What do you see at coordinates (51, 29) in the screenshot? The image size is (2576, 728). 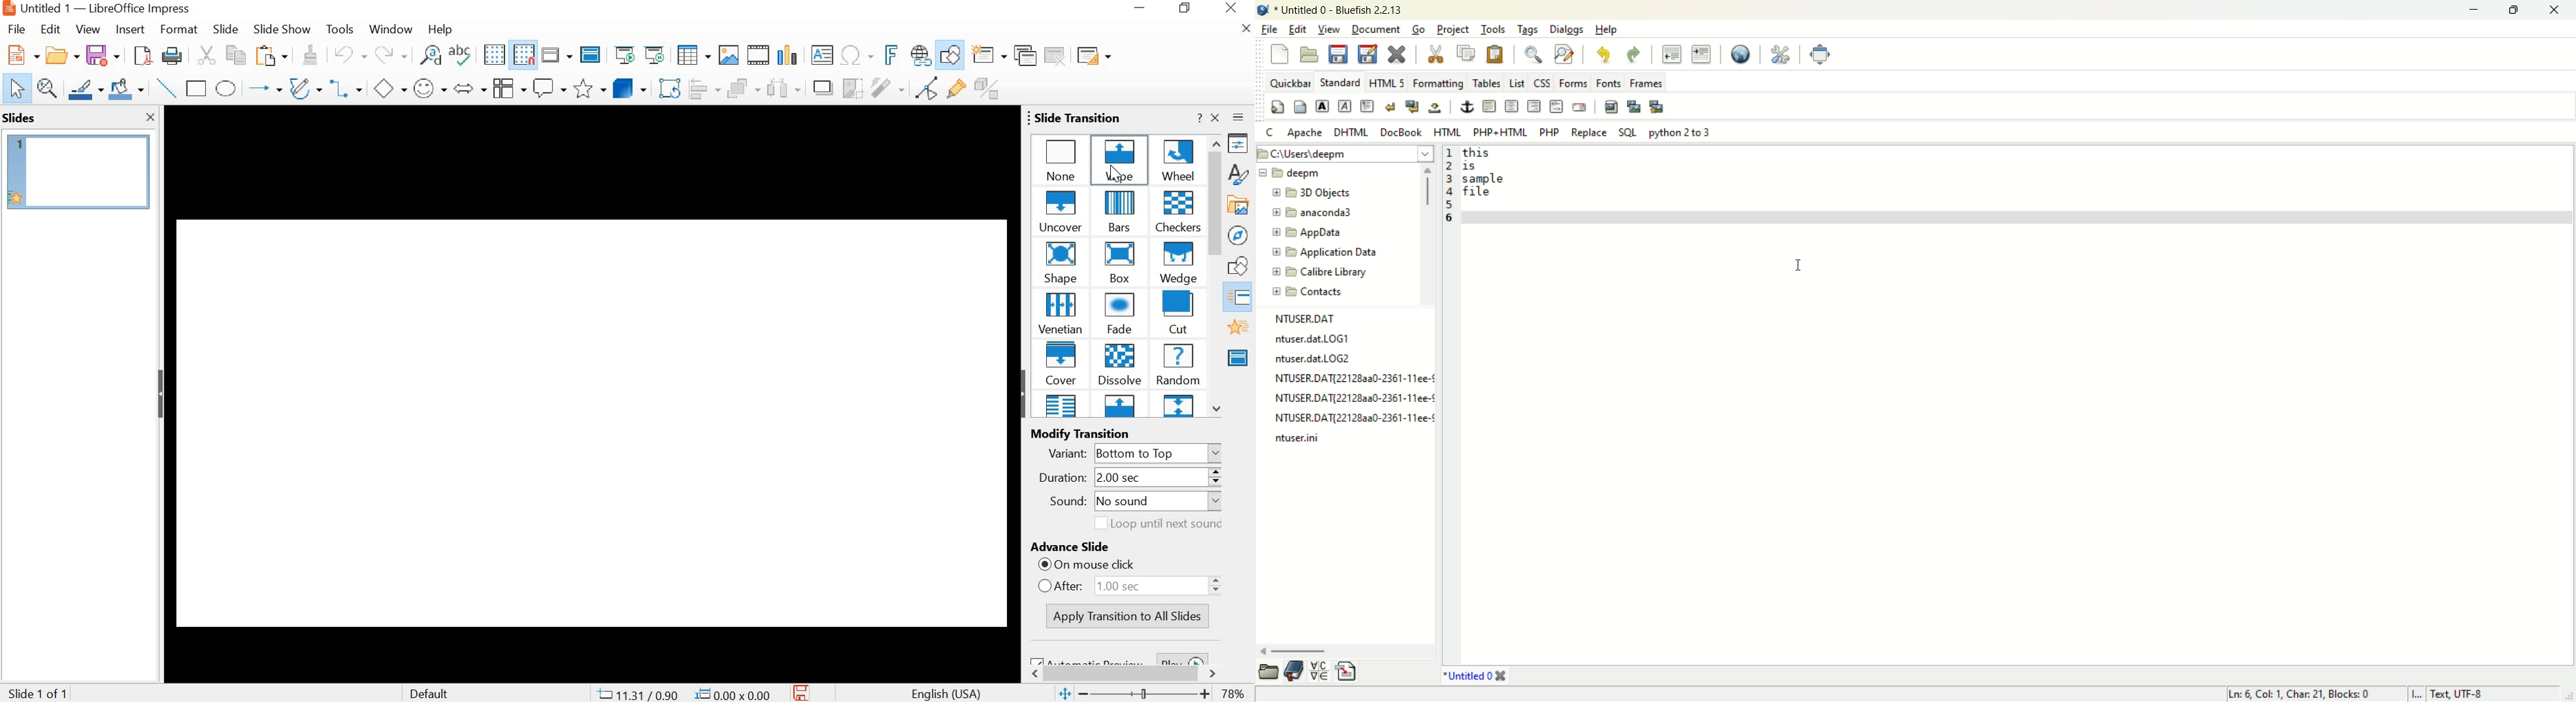 I see `EDIT` at bounding box center [51, 29].